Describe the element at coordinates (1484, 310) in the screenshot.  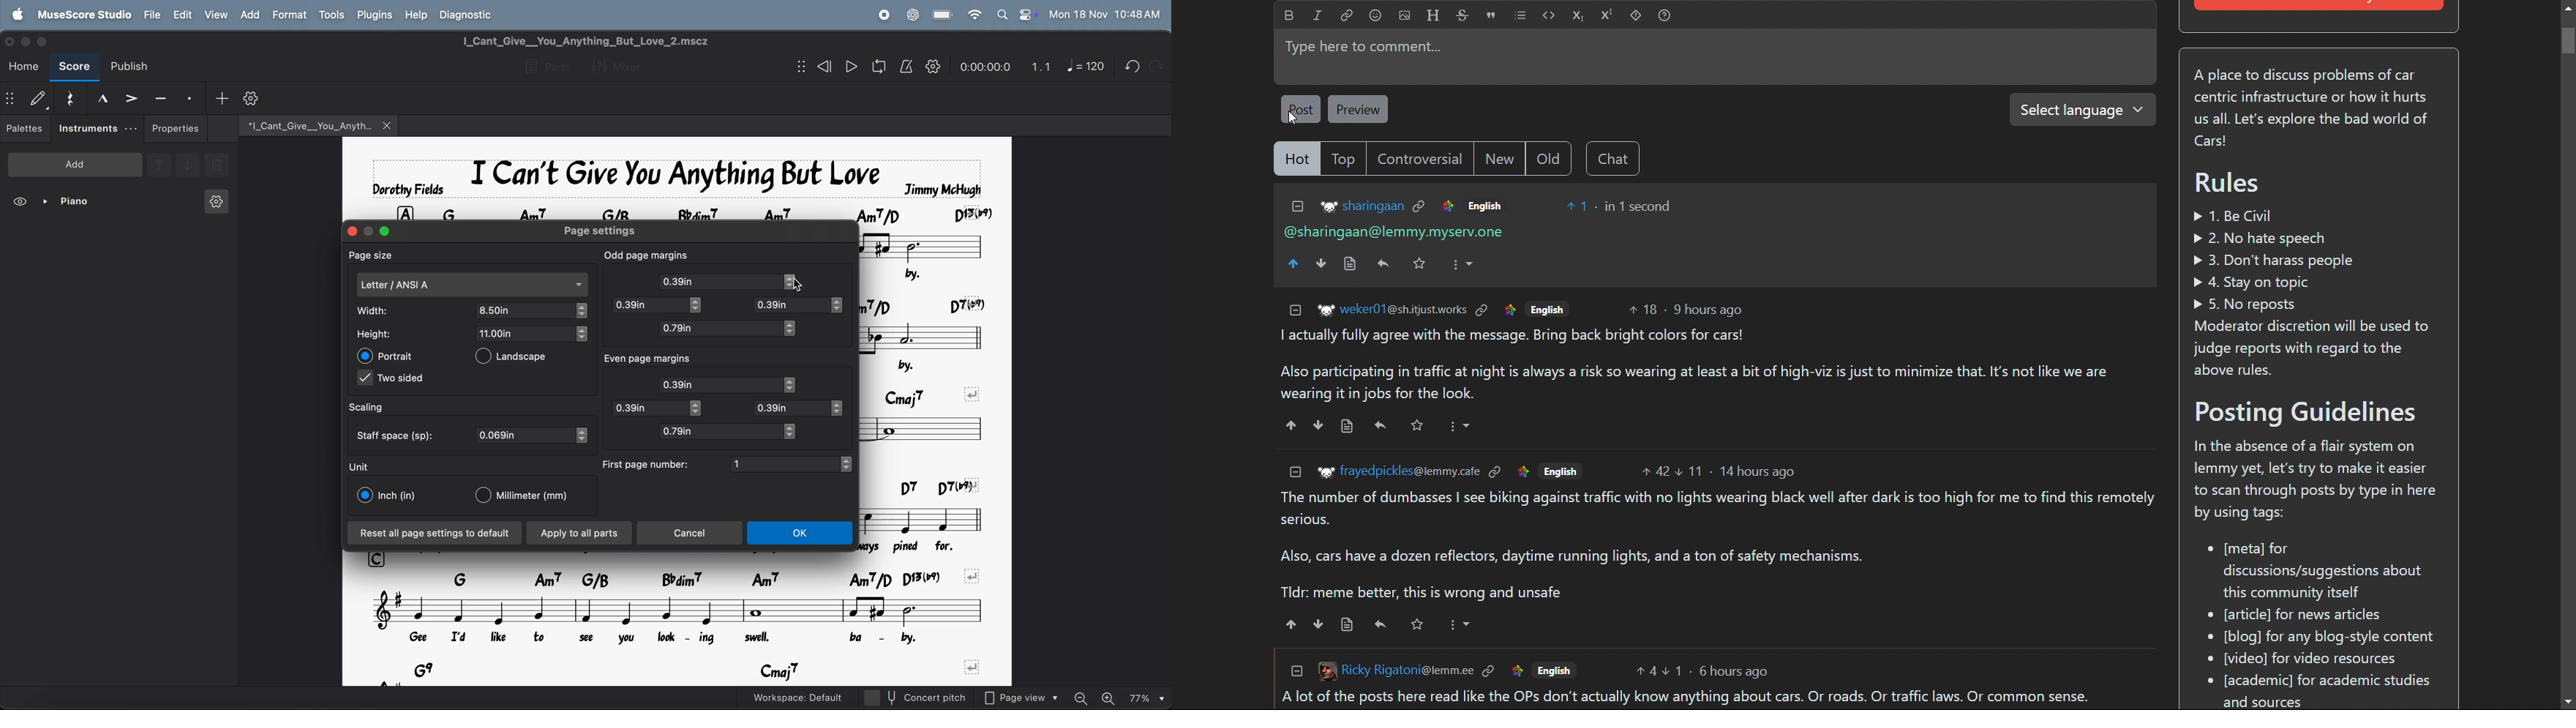
I see `Link` at that location.